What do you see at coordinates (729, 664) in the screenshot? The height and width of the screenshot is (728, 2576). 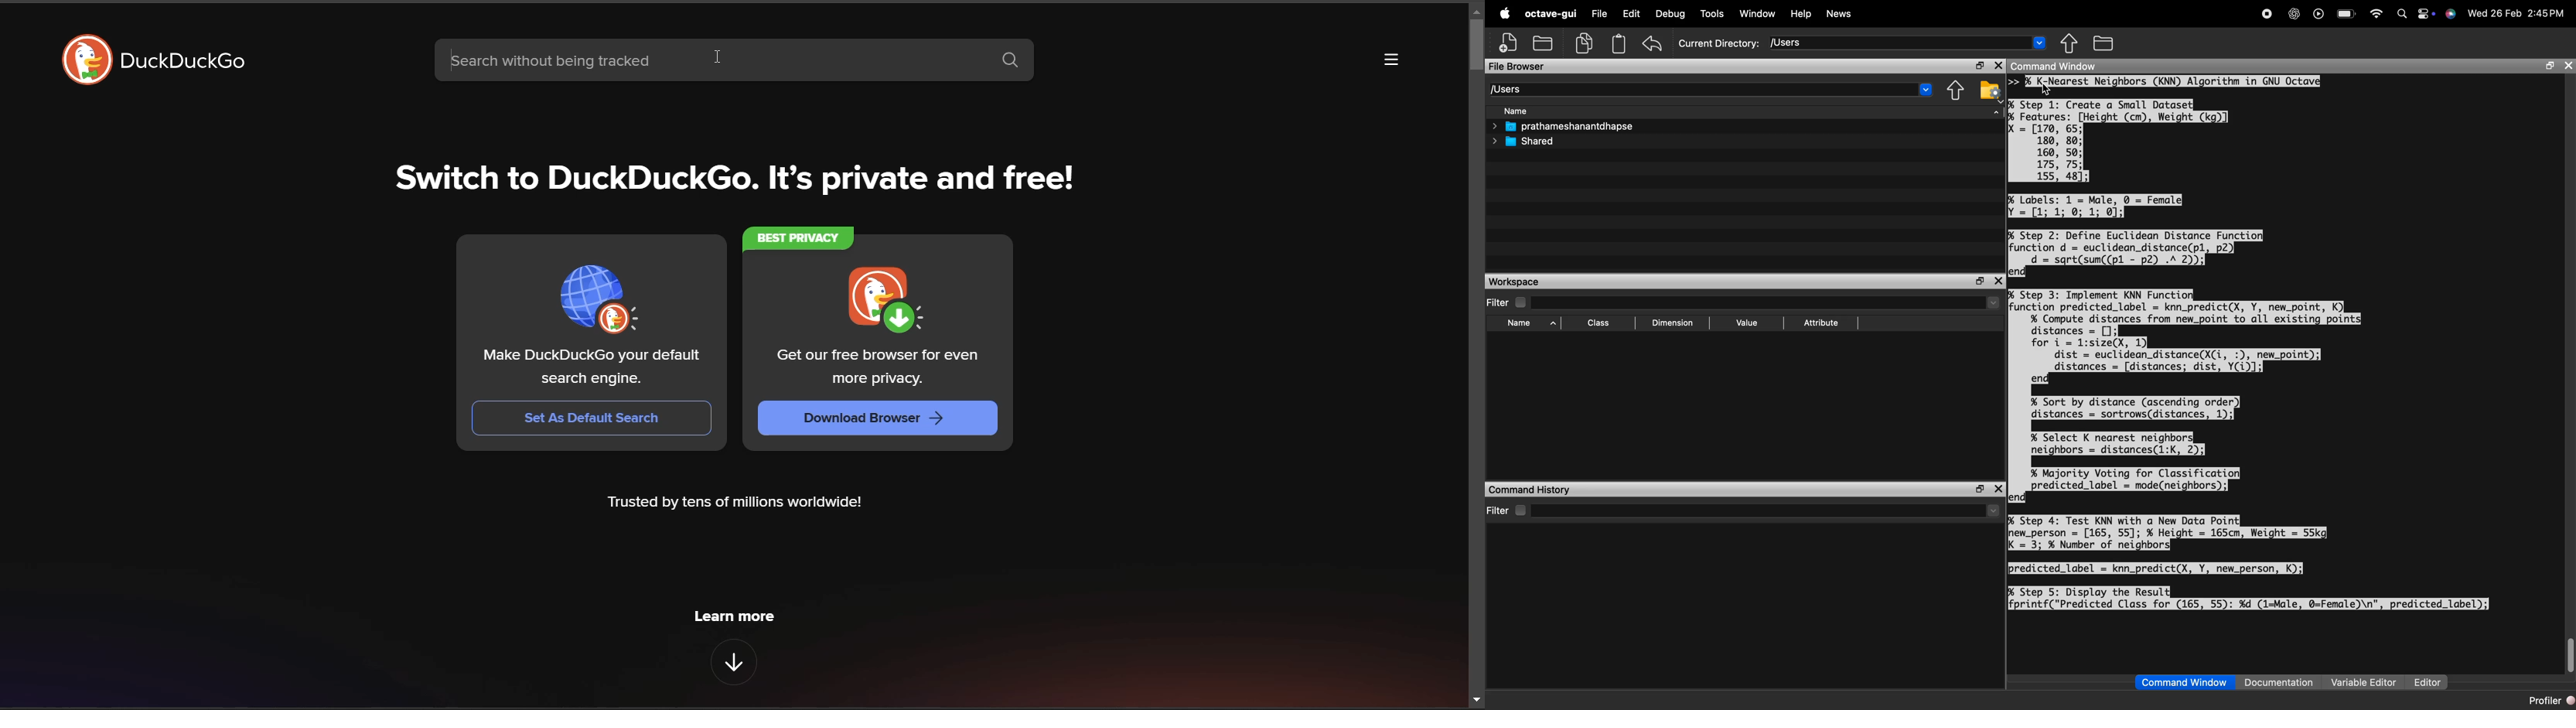 I see `features` at bounding box center [729, 664].